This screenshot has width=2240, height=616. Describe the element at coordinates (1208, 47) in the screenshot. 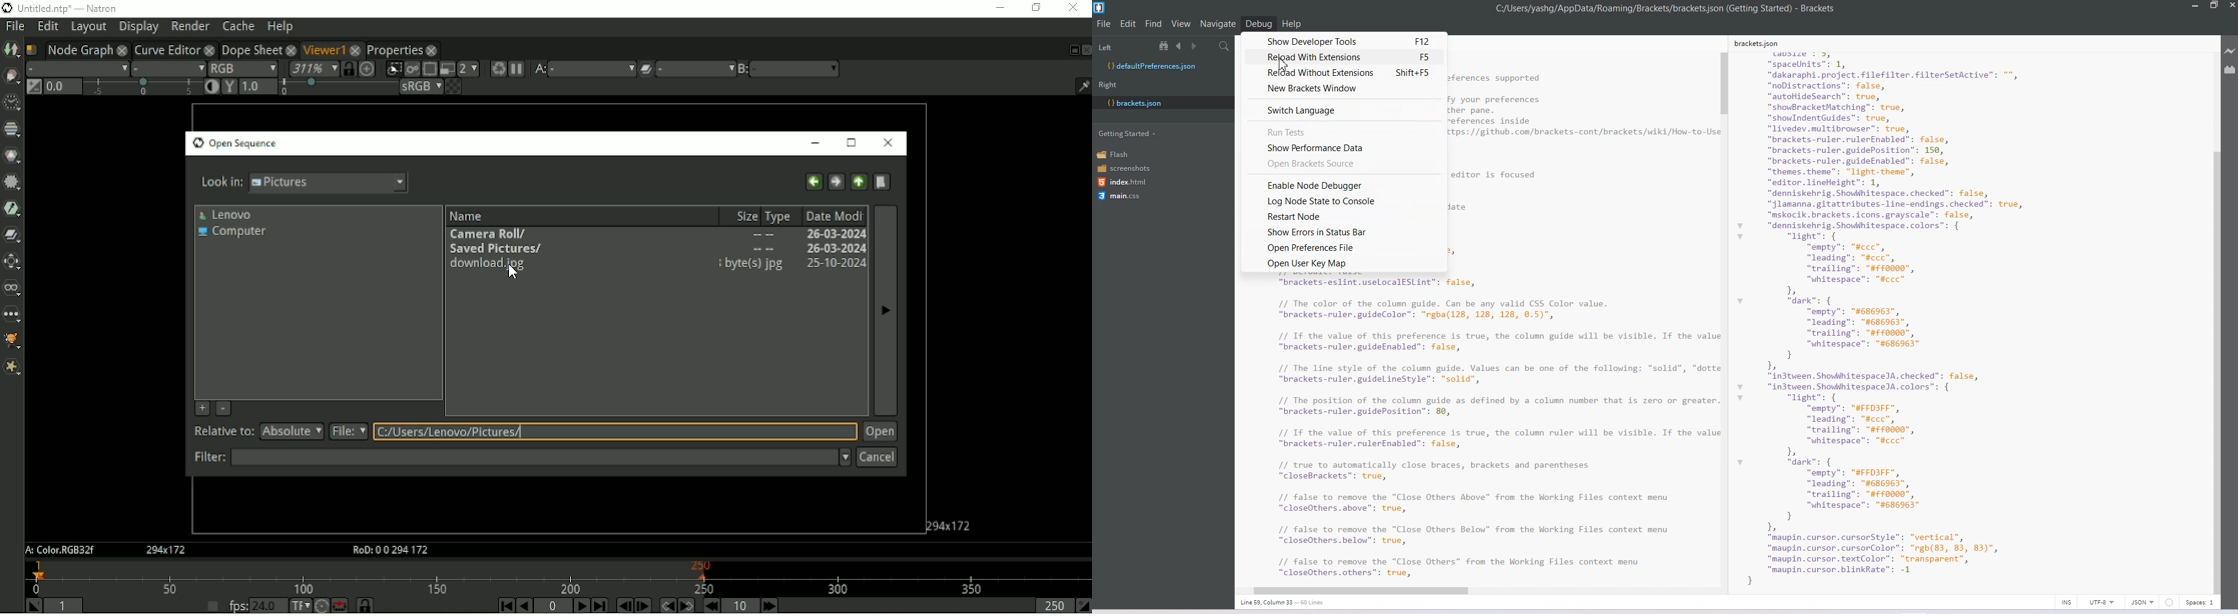

I see `Split editor vertically and Horizontally` at that location.